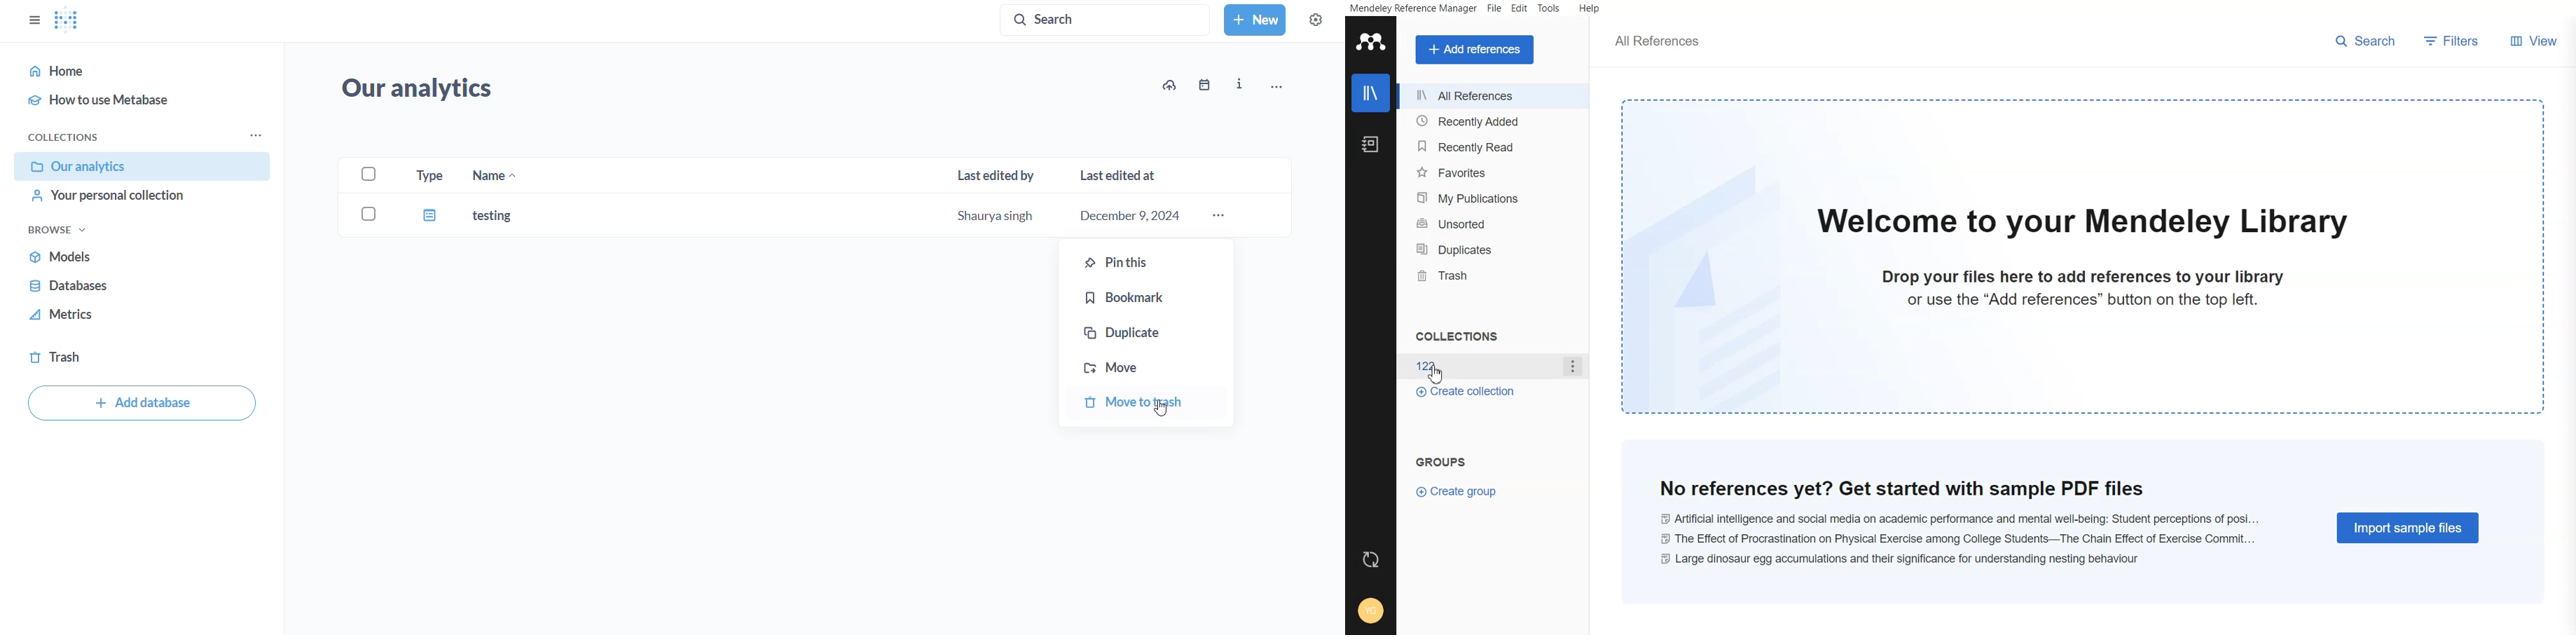  Describe the element at coordinates (1961, 537) in the screenshot. I see `the effect of procrastination on physical exercise among college students-- the chain effect of excercise commit...` at that location.